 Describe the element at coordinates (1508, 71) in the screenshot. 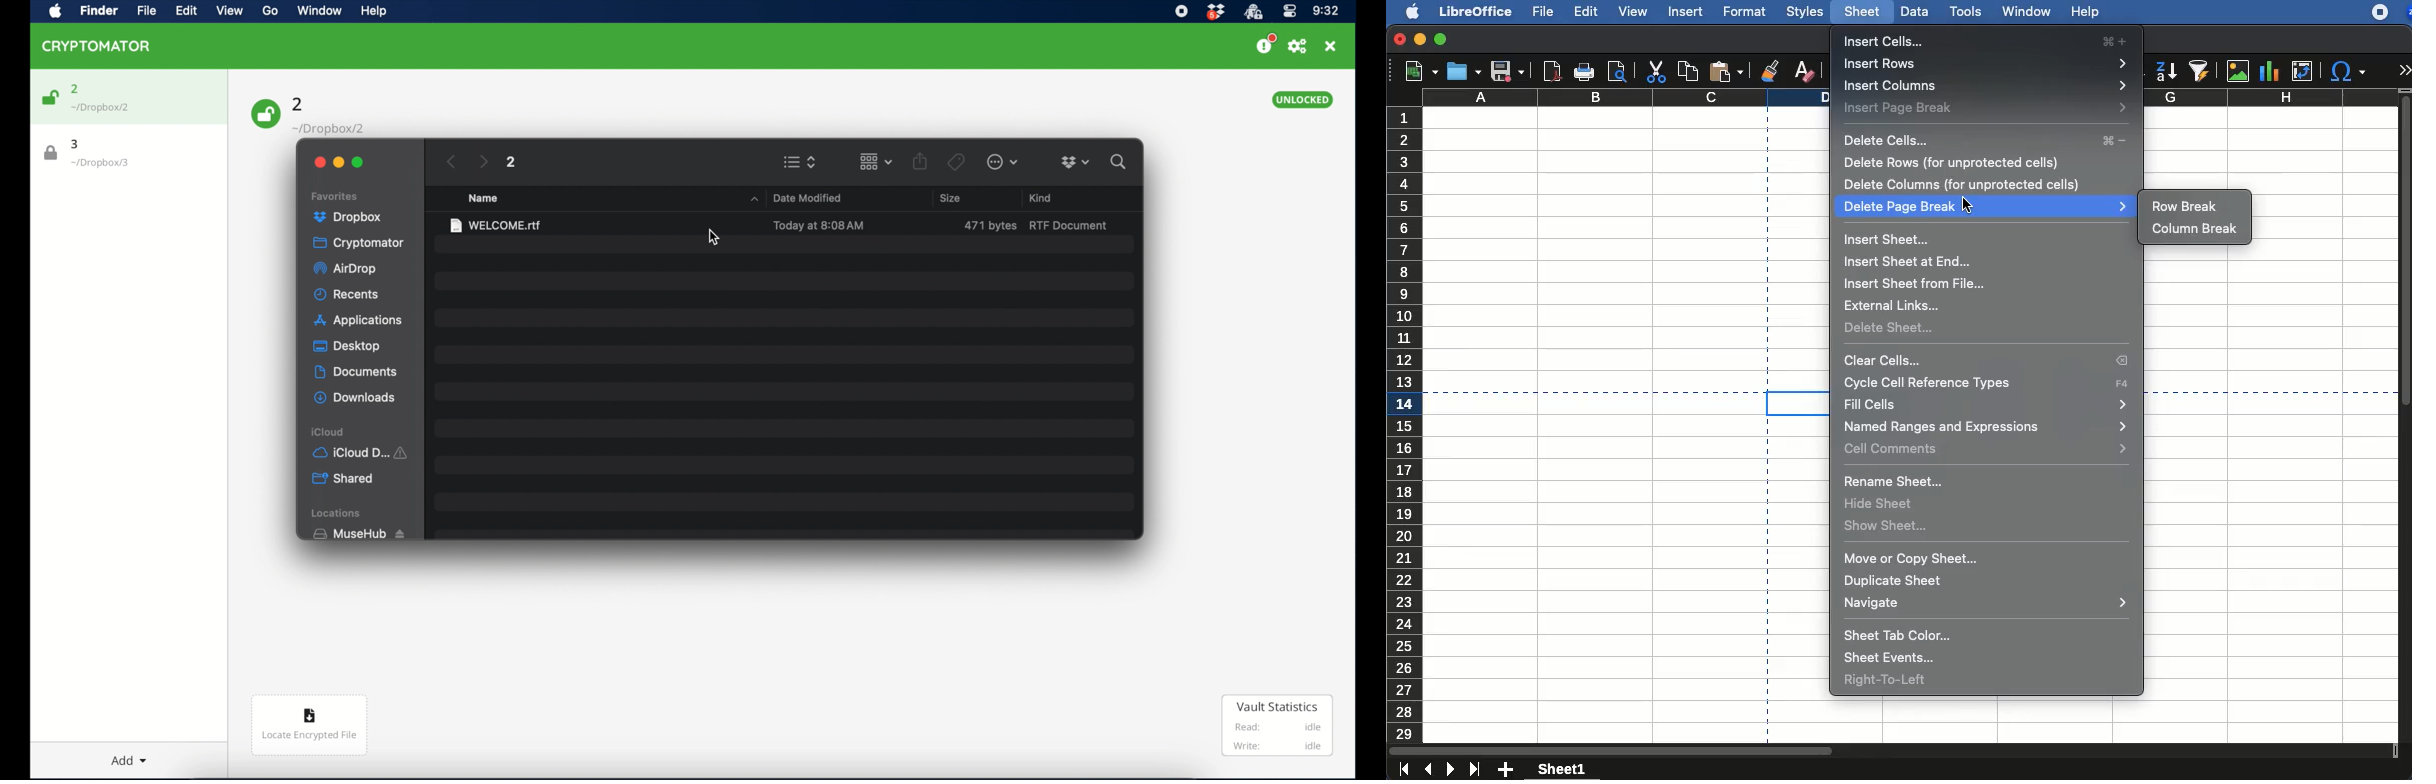

I see `save` at that location.